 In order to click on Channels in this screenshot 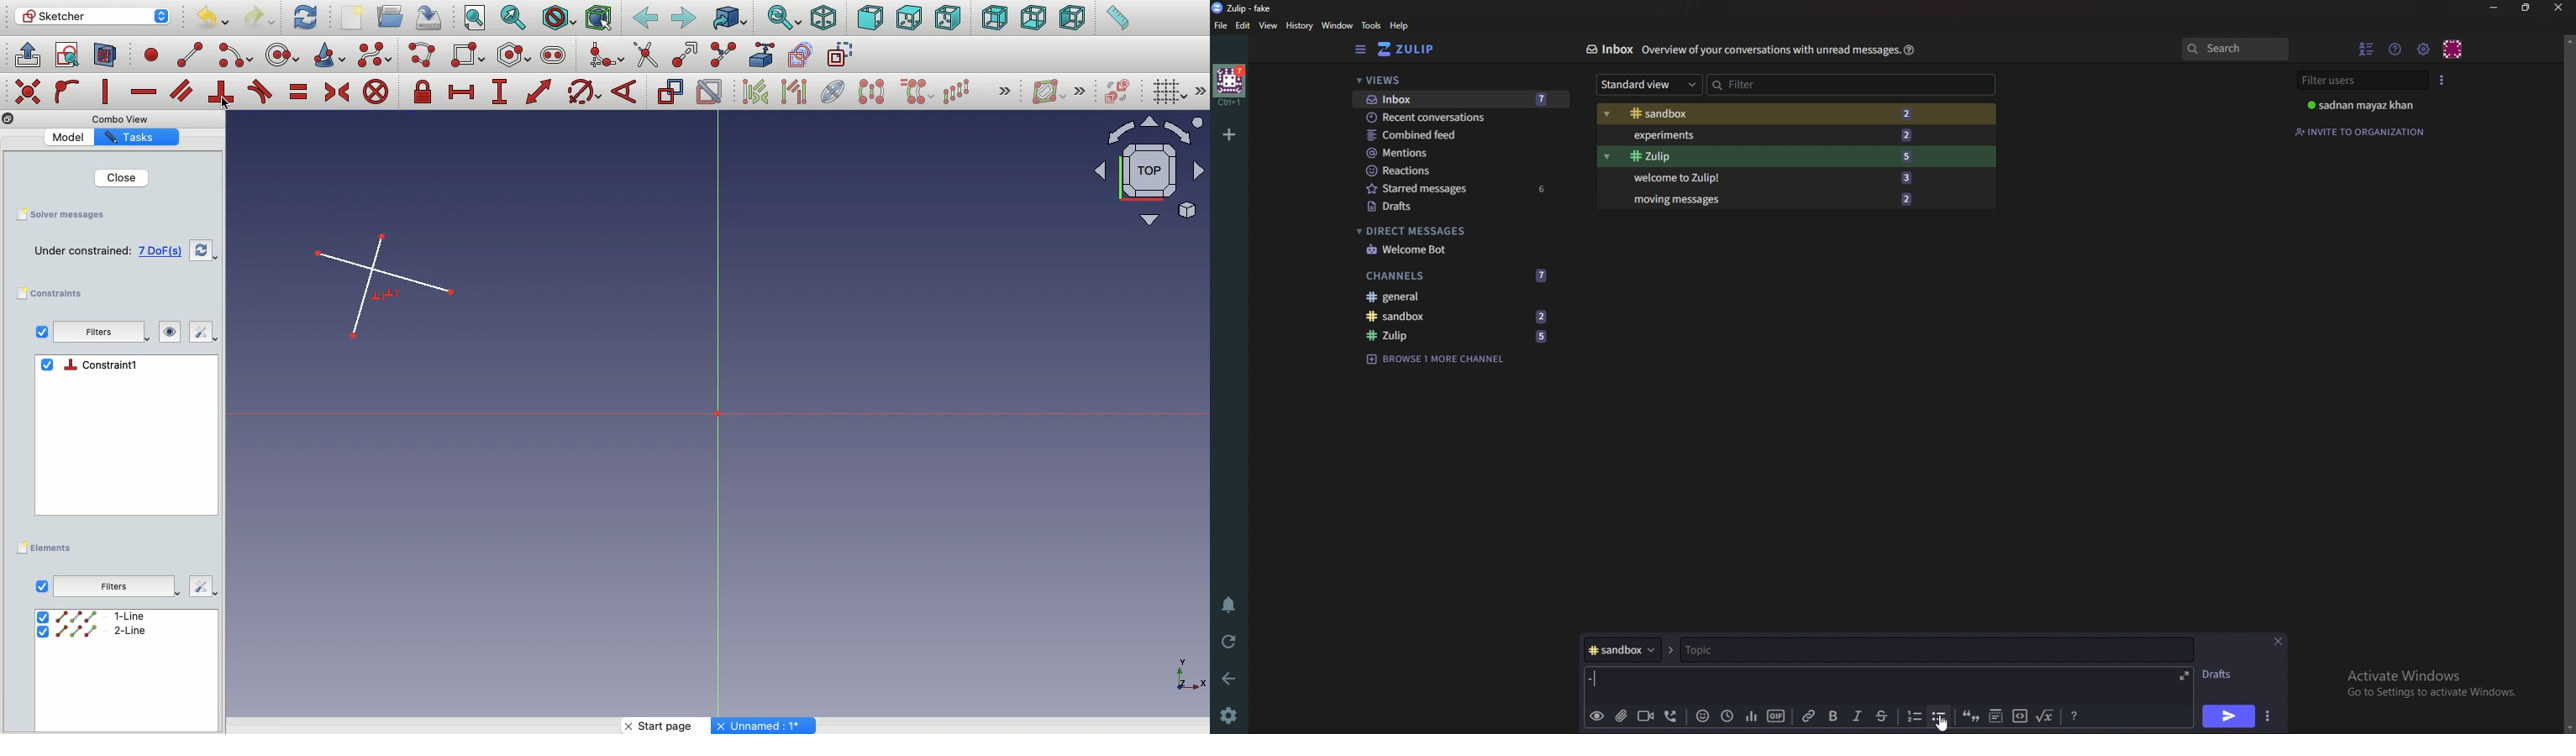, I will do `click(1457, 276)`.